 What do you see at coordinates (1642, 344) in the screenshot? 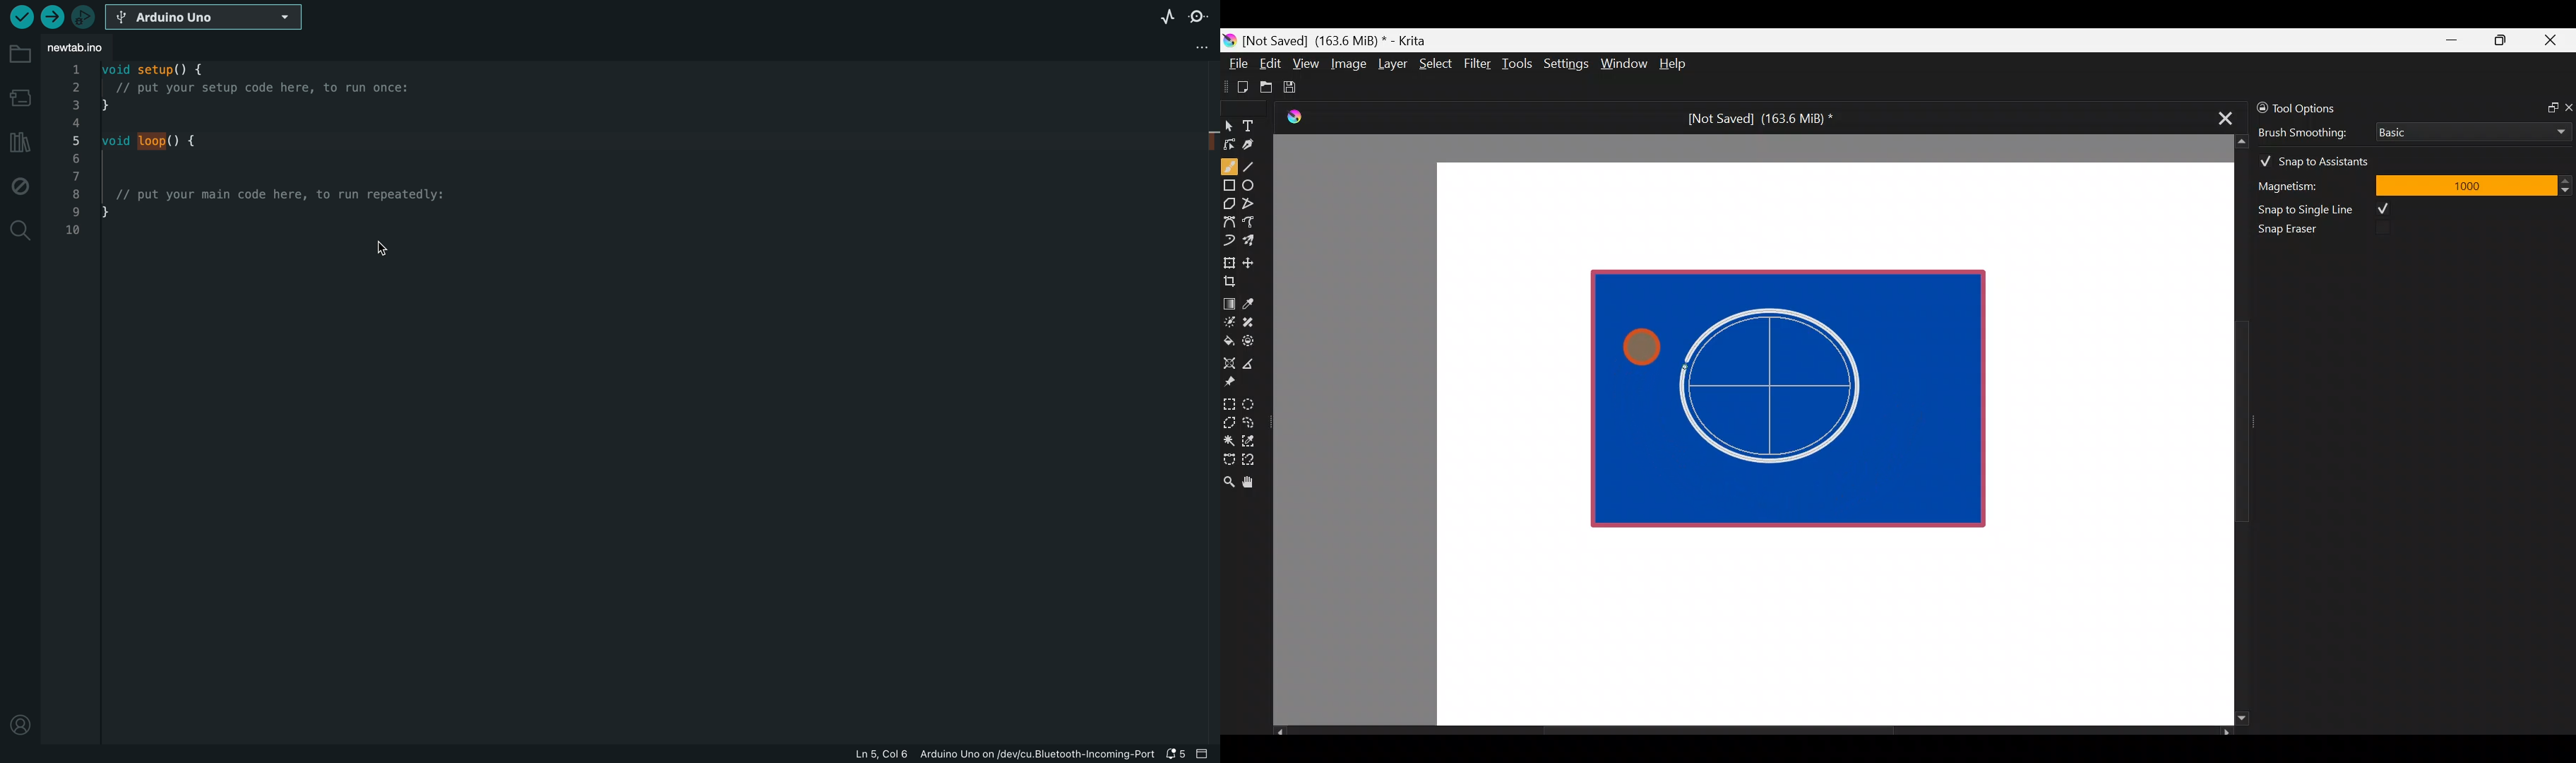
I see `Cursor` at bounding box center [1642, 344].